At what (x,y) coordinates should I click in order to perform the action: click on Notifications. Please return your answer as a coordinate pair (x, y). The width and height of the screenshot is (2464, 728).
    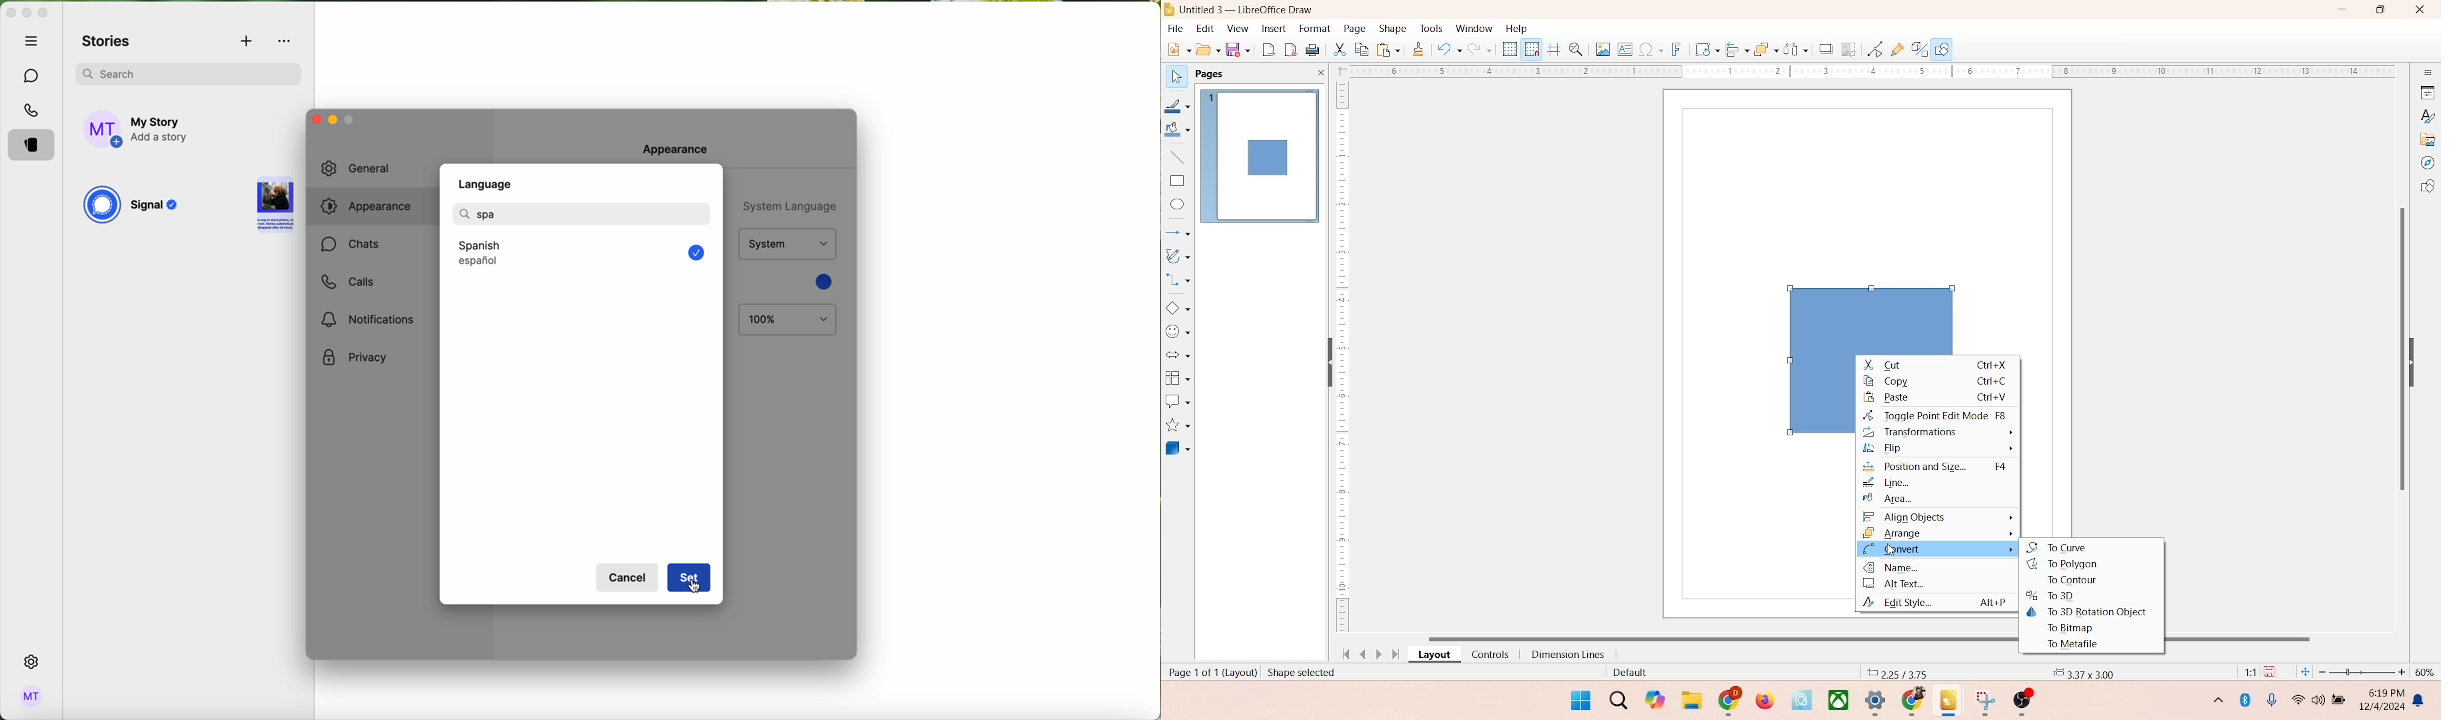
    Looking at the image, I should click on (371, 319).